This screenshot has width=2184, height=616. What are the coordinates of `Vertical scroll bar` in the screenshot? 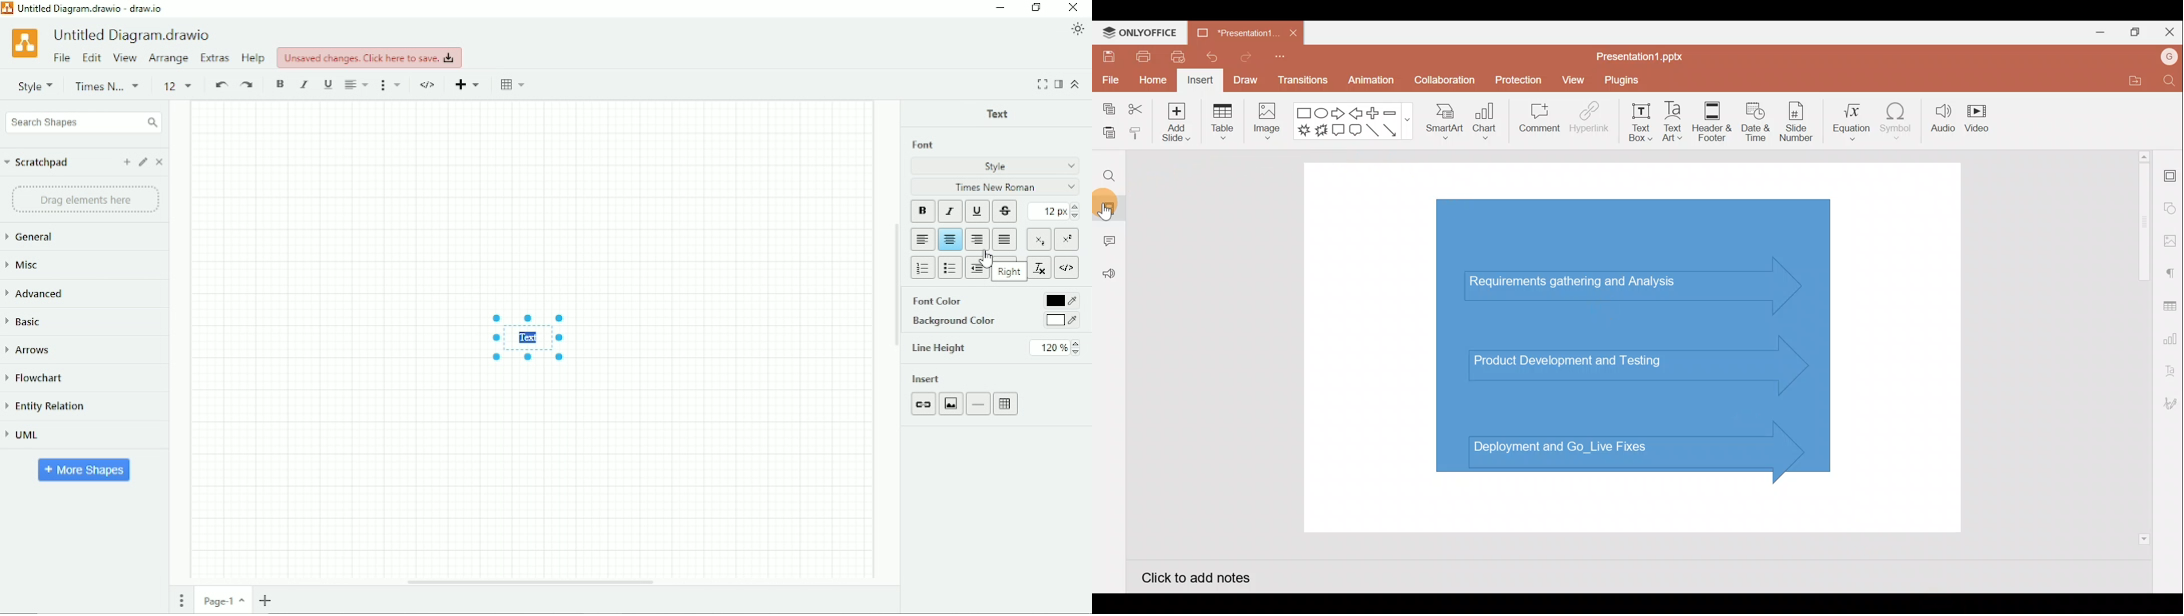 It's located at (2143, 346).